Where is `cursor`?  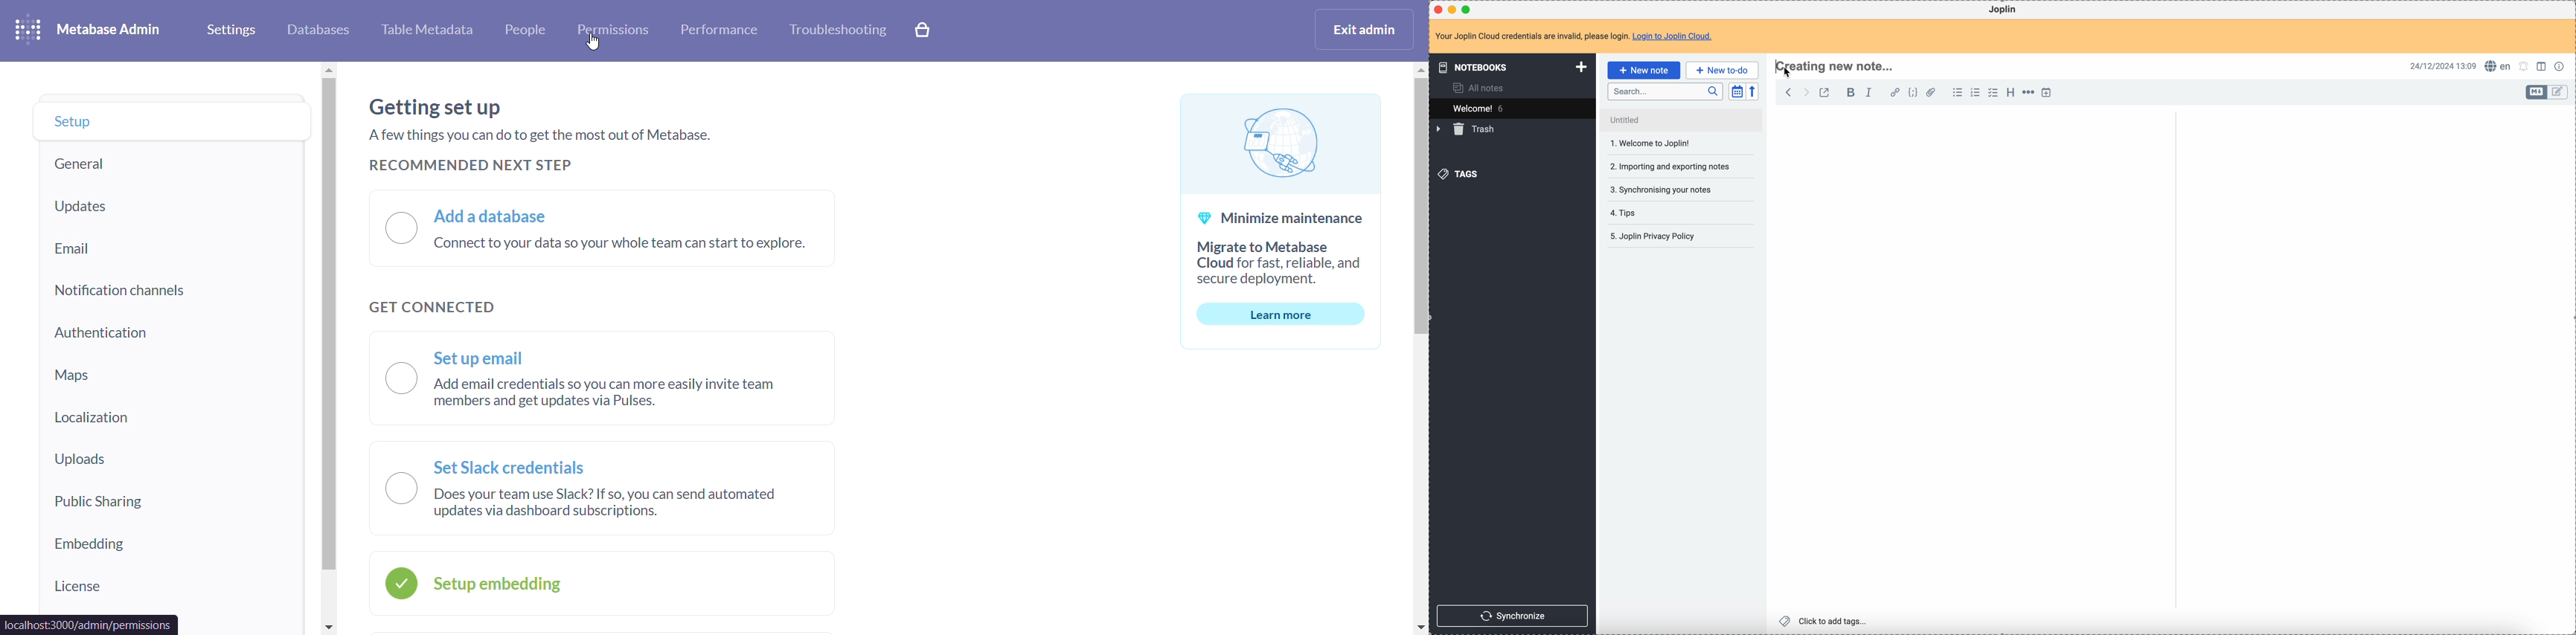 cursor is located at coordinates (1789, 73).